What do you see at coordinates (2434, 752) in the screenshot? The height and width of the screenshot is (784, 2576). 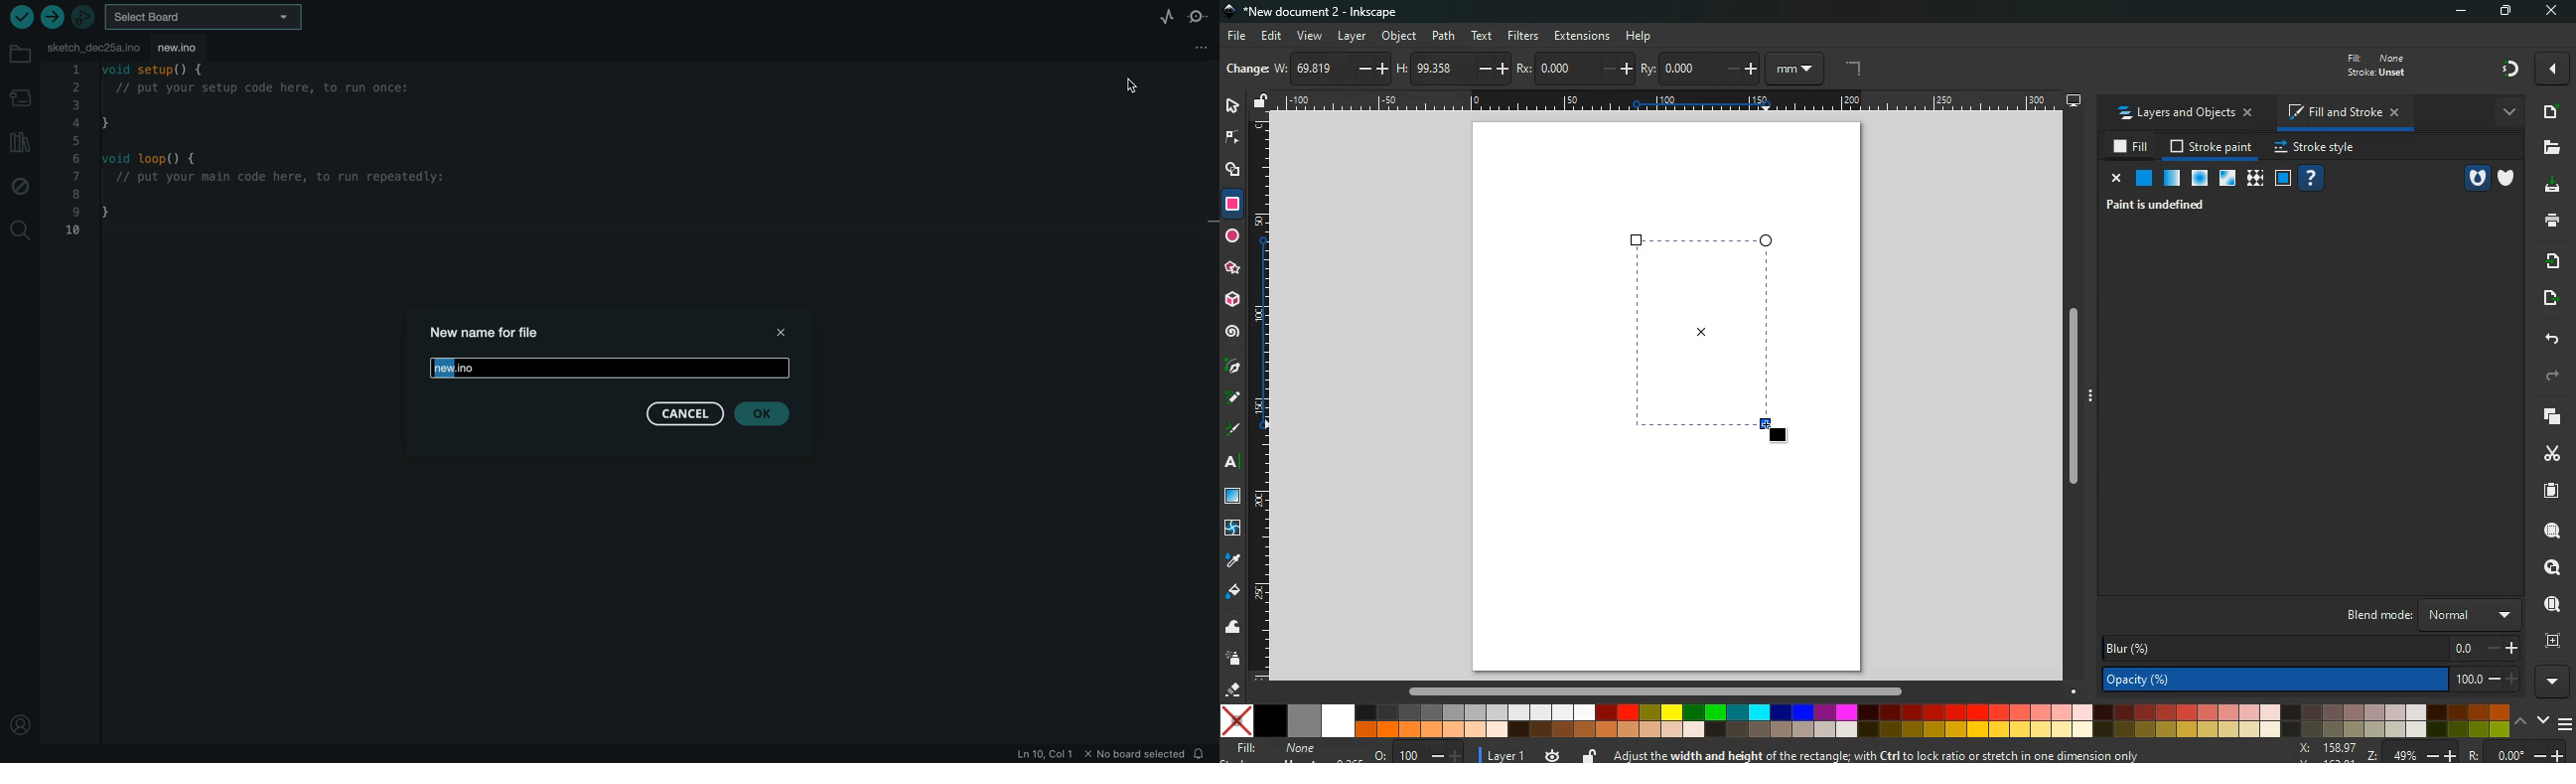 I see `zoom` at bounding box center [2434, 752].